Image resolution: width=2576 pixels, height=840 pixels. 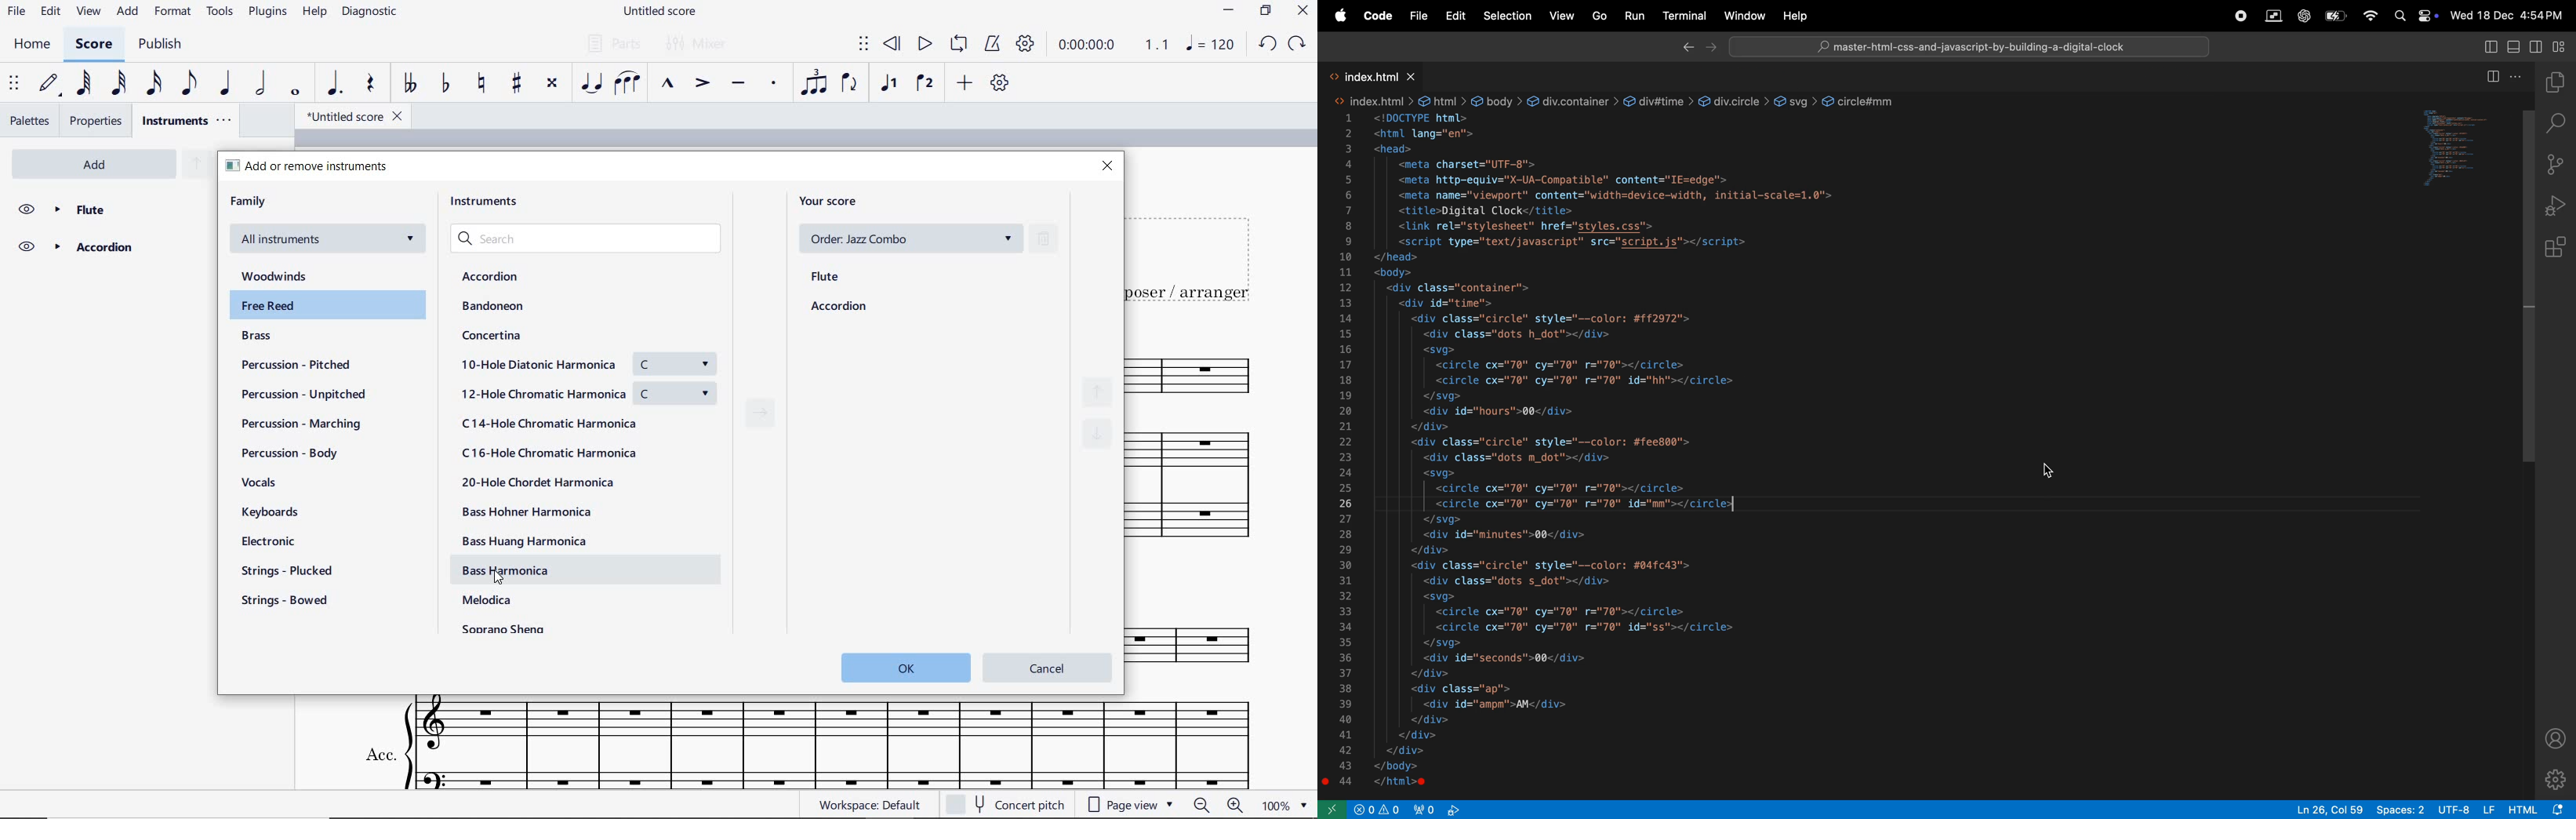 I want to click on tenuto, so click(x=738, y=84).